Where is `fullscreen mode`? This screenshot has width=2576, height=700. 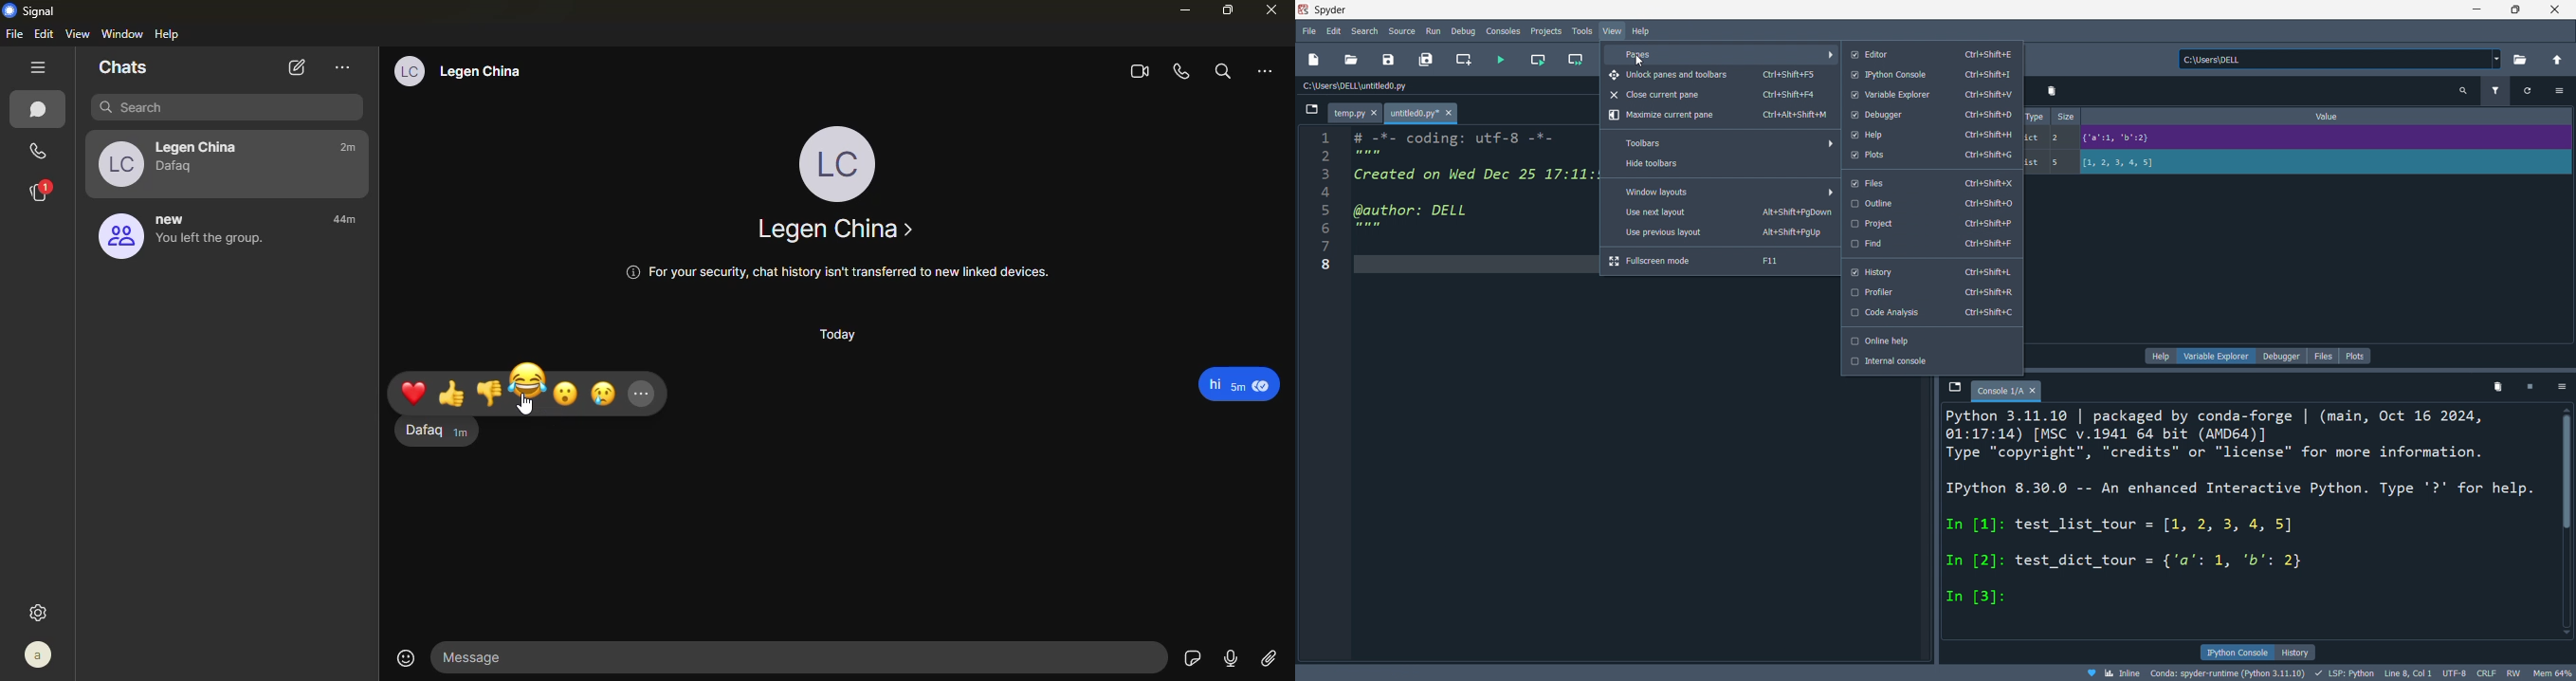
fullscreen mode is located at coordinates (1719, 261).